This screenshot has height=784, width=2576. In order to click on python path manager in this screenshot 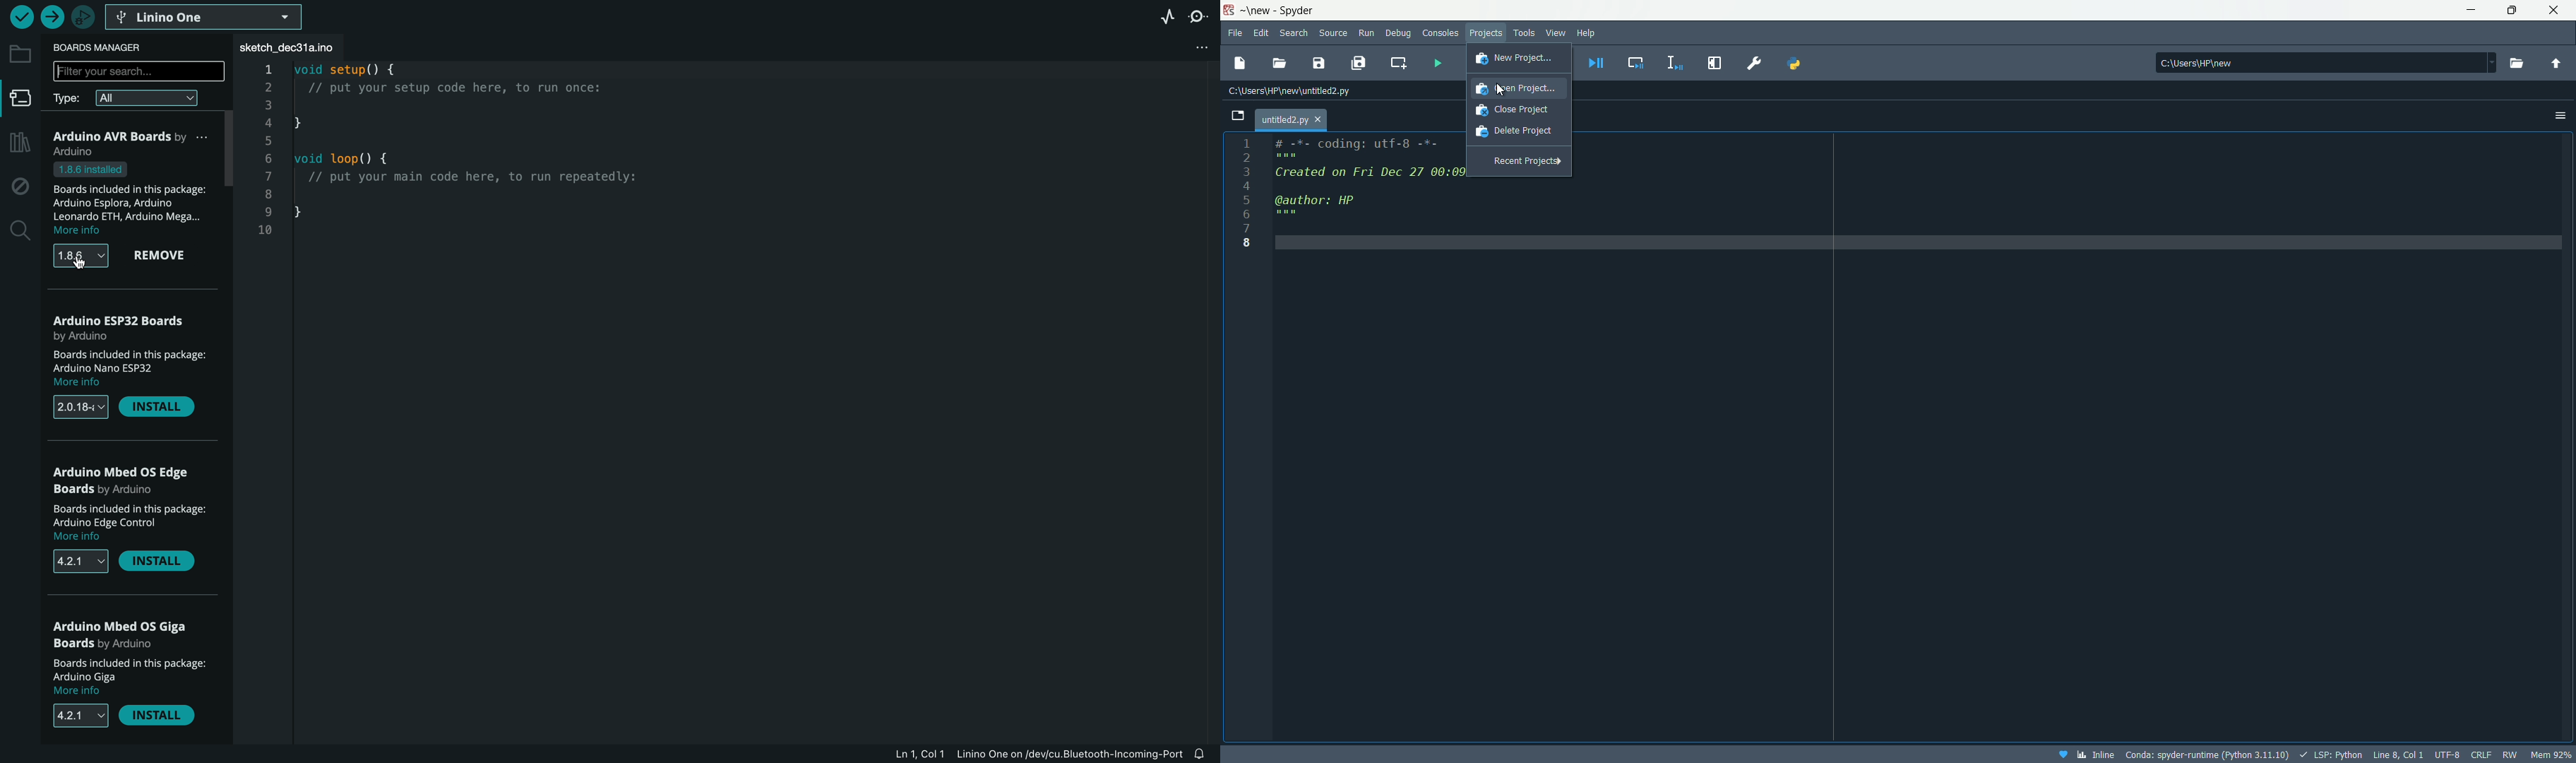, I will do `click(1797, 62)`.